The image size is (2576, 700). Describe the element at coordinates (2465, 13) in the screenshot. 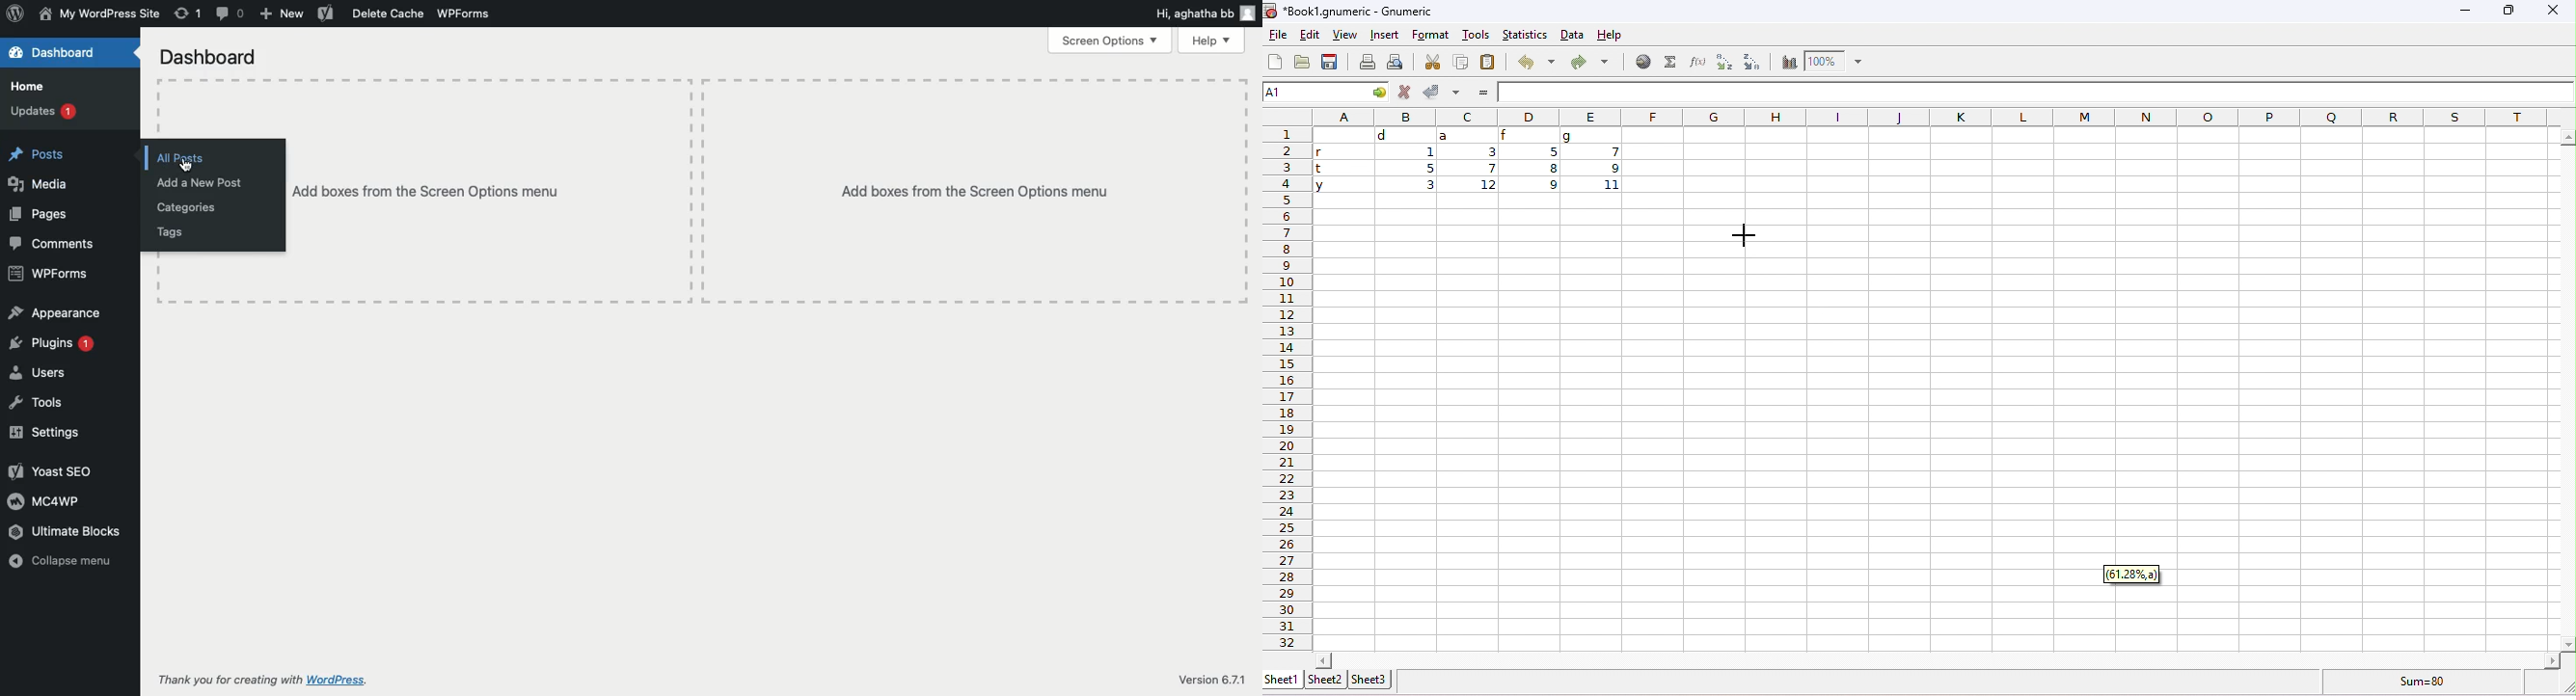

I see `minimize` at that location.